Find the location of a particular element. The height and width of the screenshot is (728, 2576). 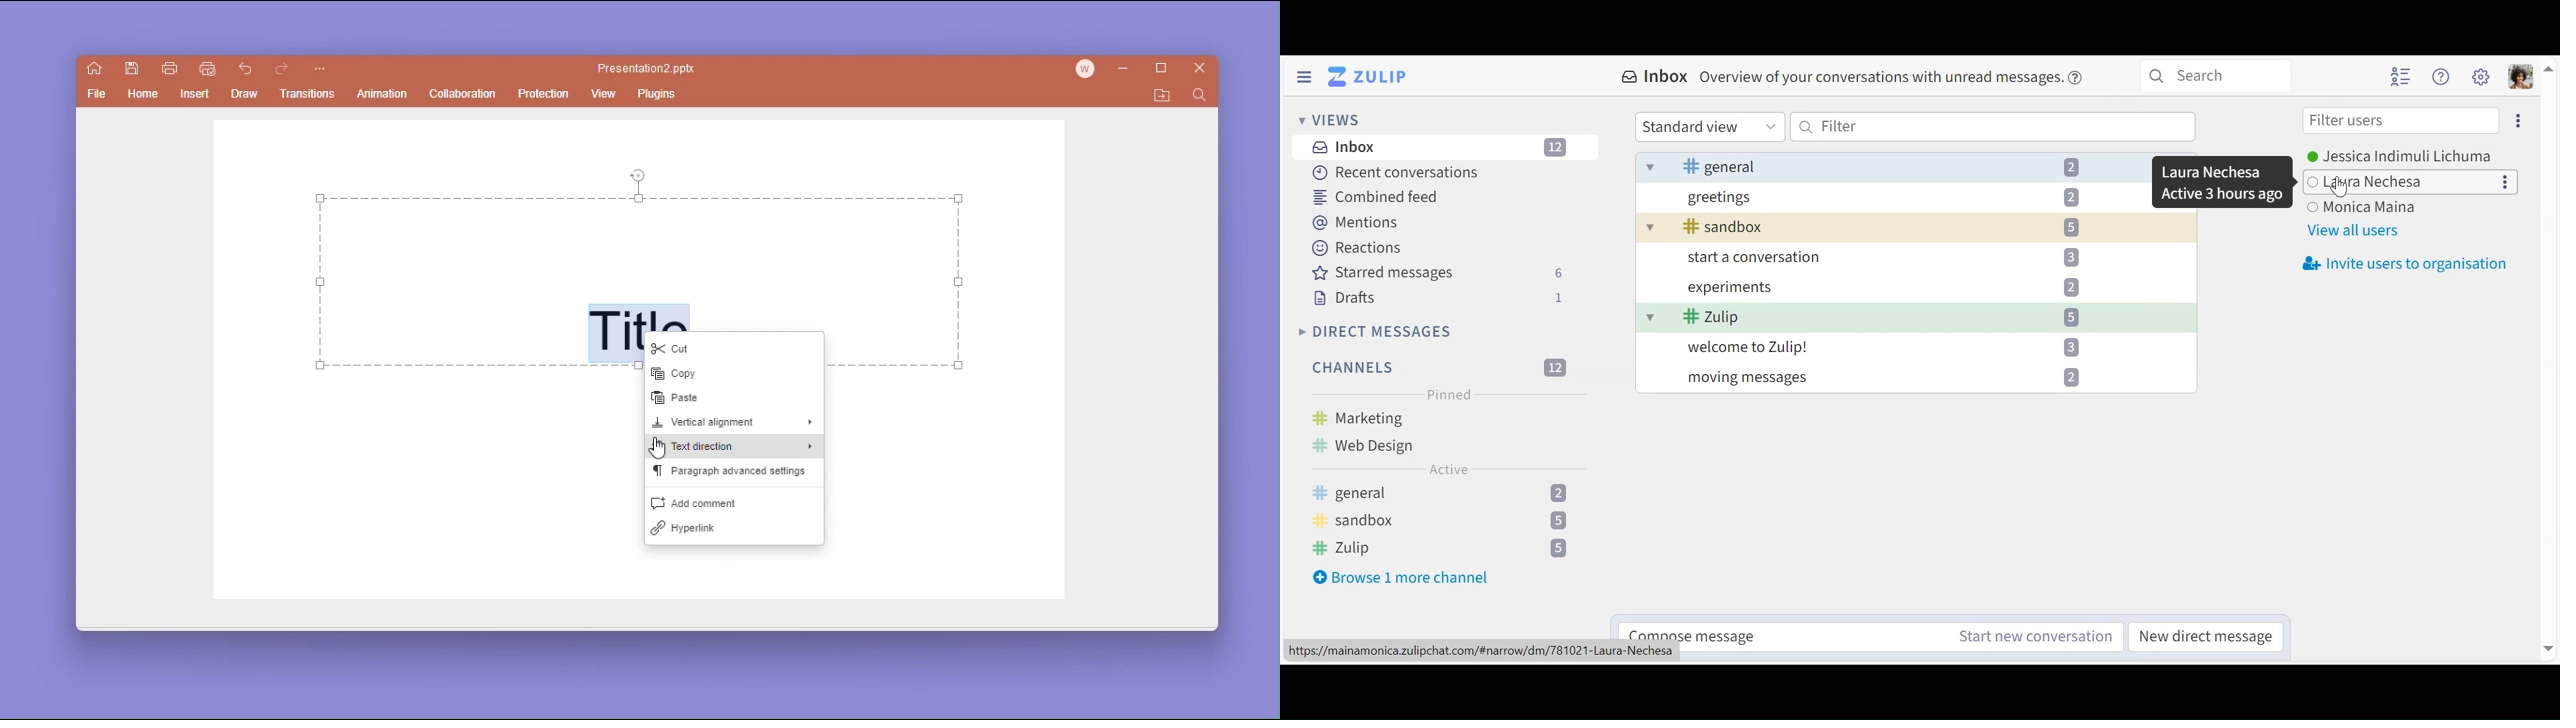

Combined feed is located at coordinates (1377, 196).